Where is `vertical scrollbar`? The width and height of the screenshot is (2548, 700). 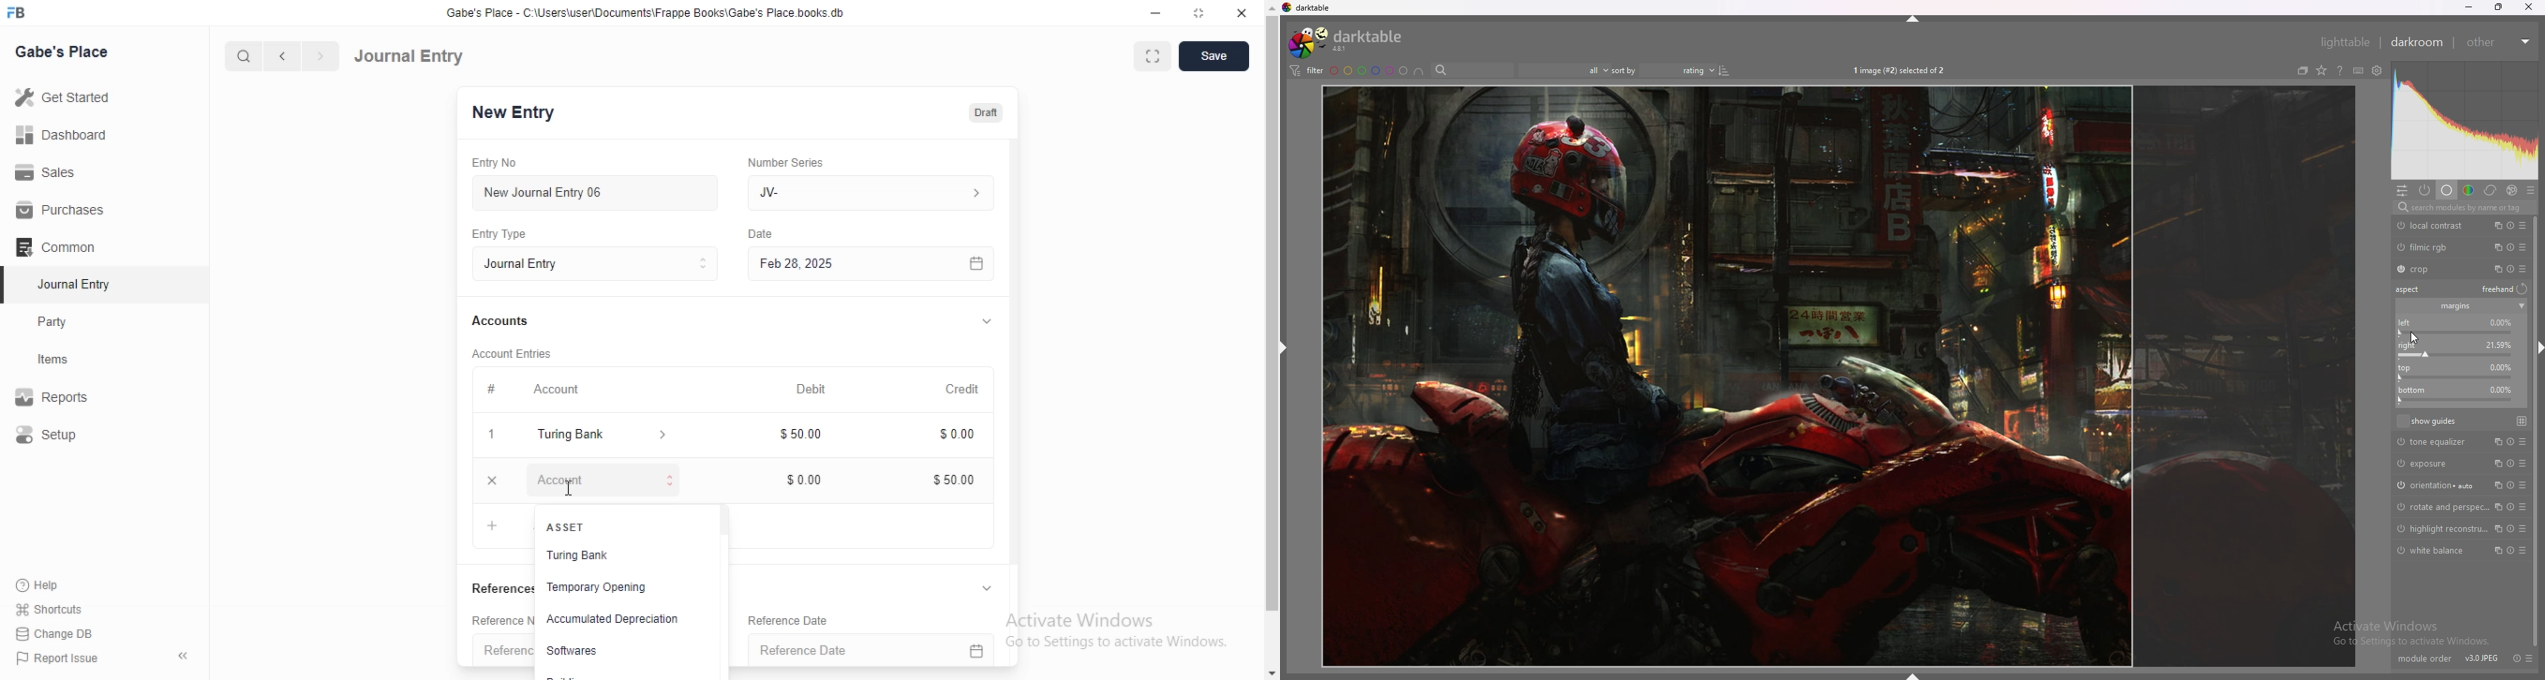
vertical scrollbar is located at coordinates (722, 522).